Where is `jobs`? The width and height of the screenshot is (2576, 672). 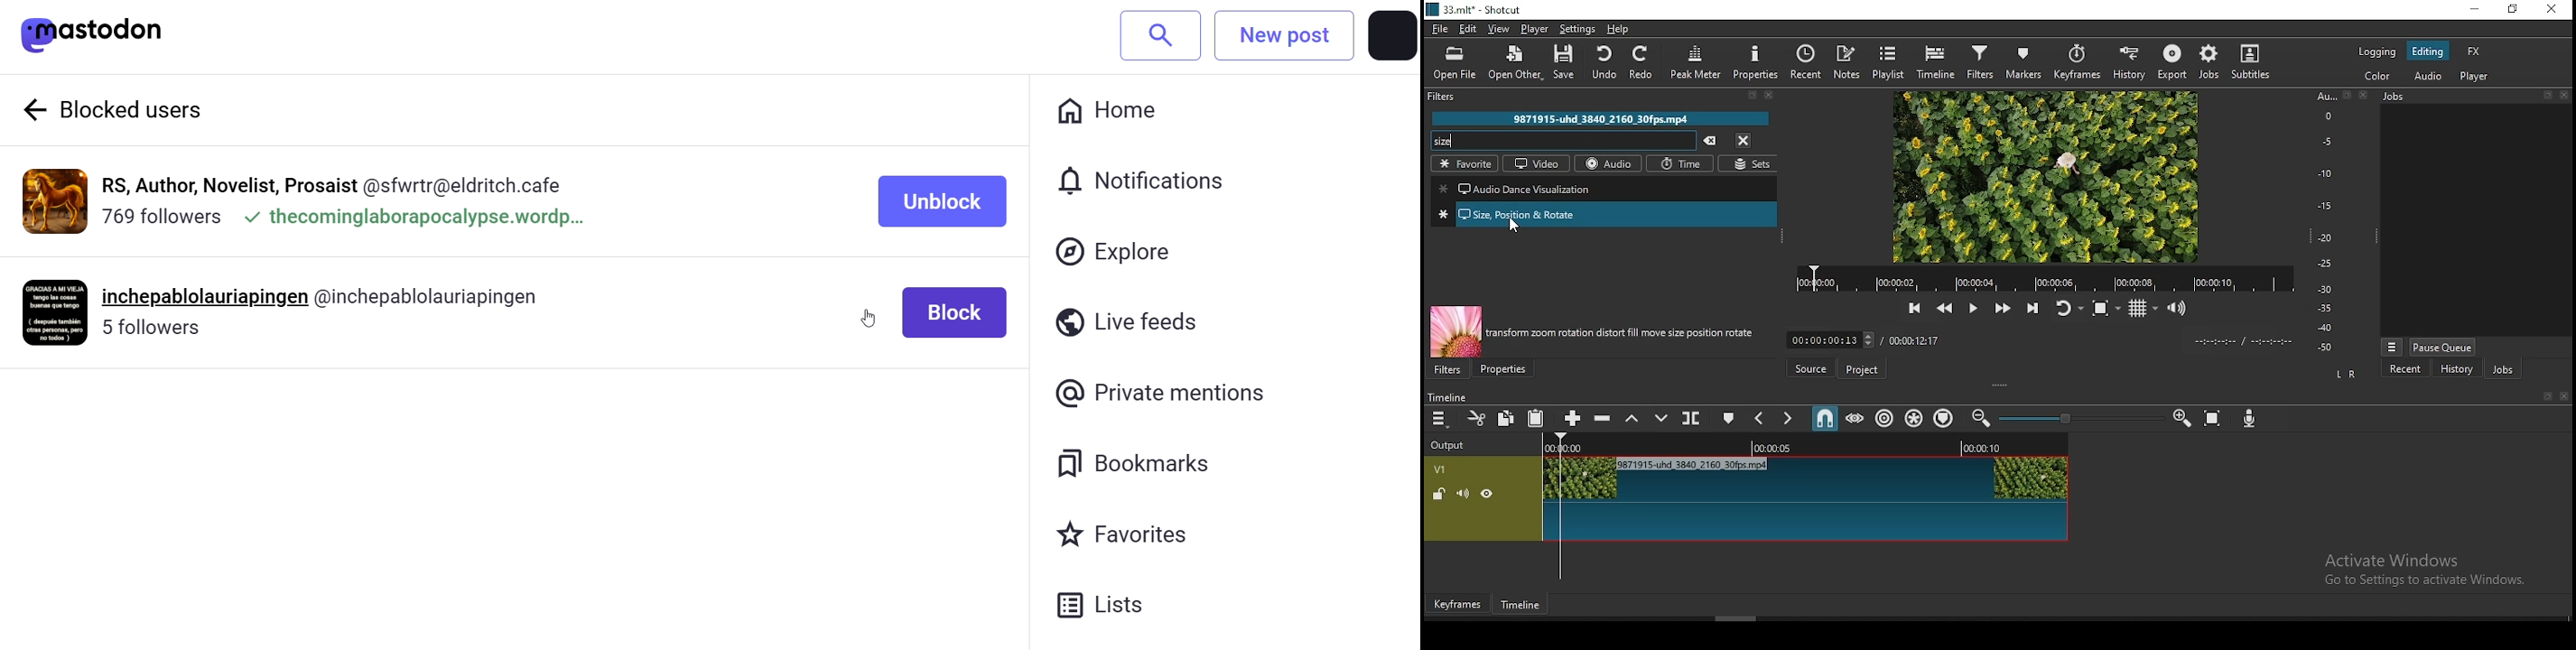 jobs is located at coordinates (2209, 60).